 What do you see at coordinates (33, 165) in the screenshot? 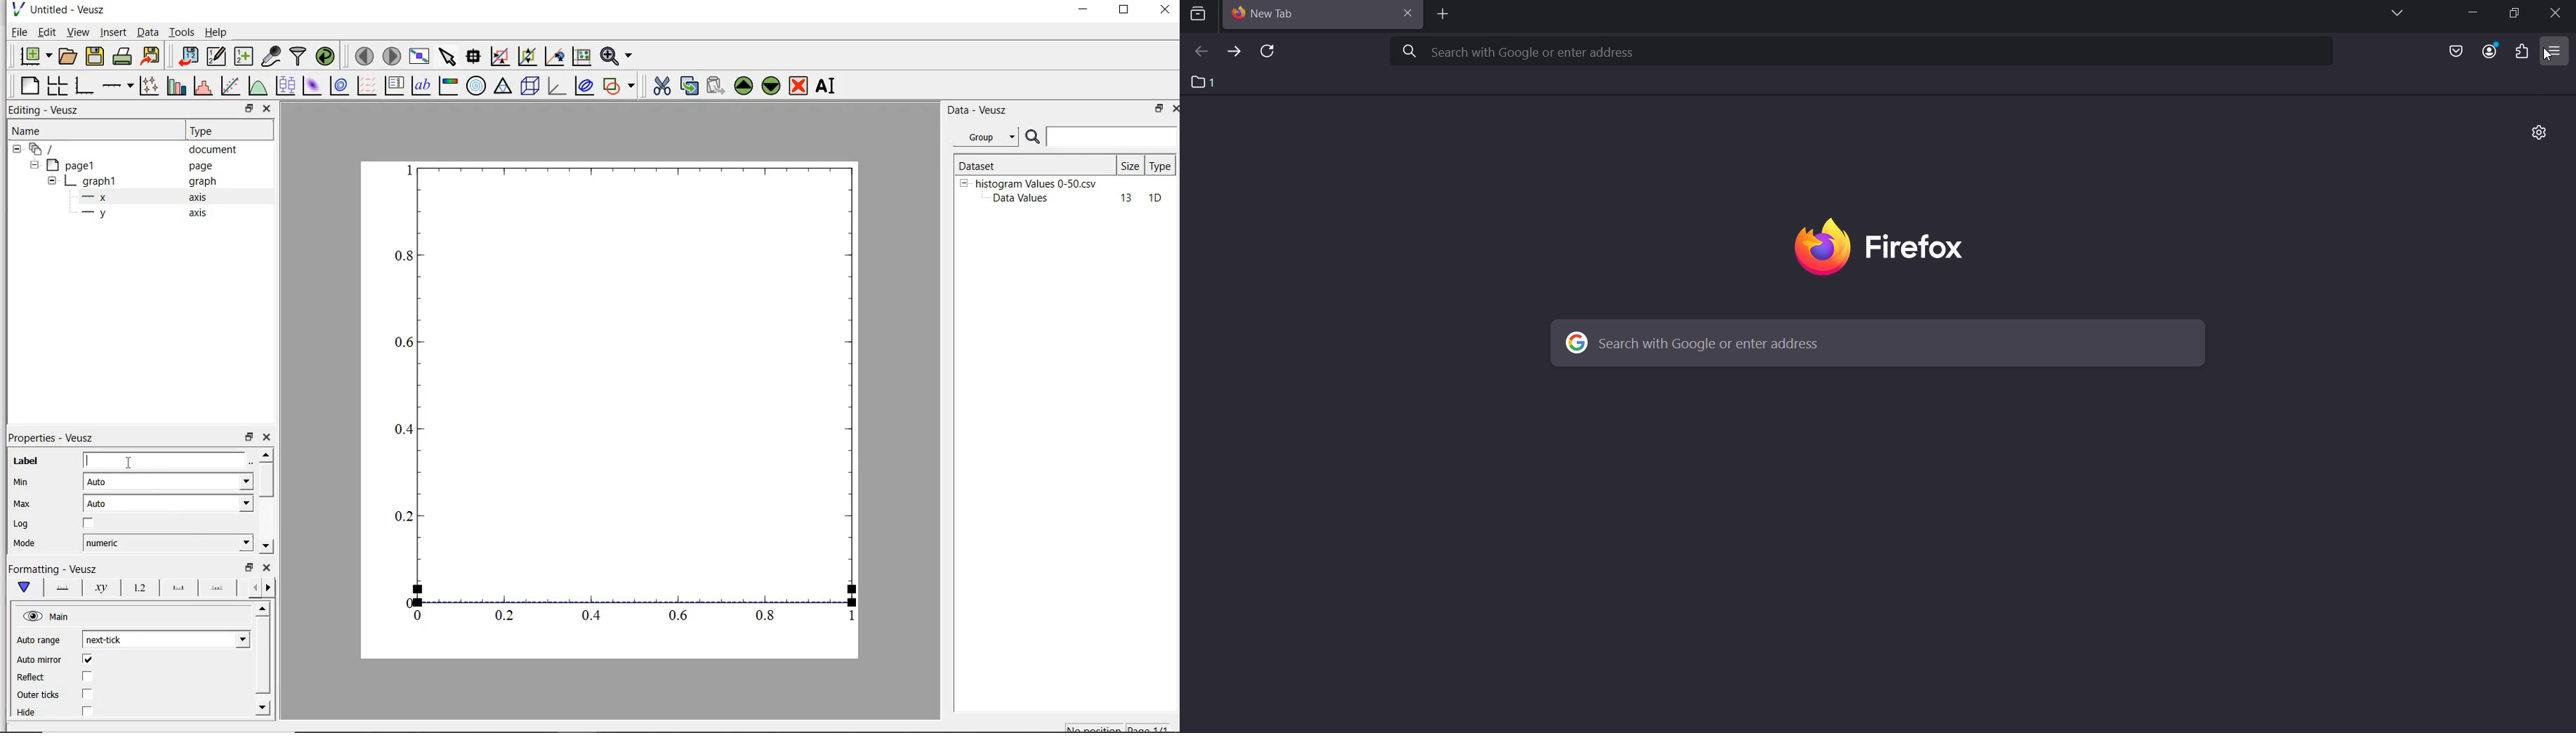
I see `hide` at bounding box center [33, 165].